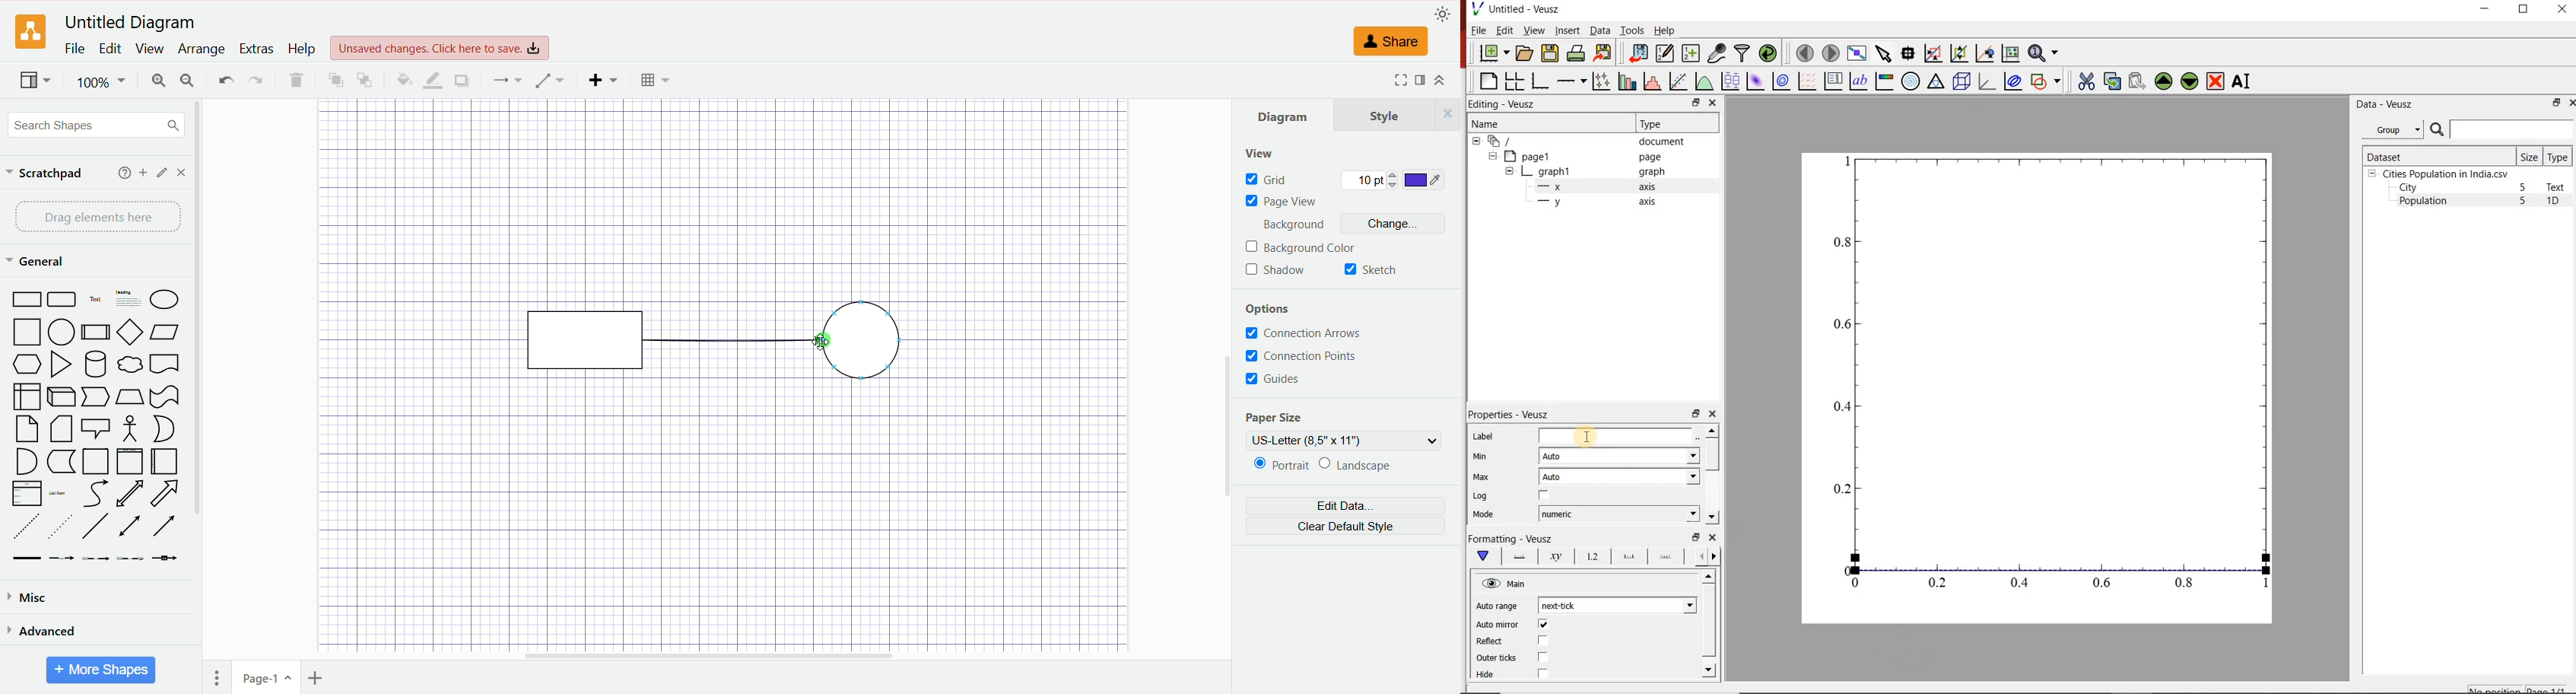 The width and height of the screenshot is (2576, 700). Describe the element at coordinates (1275, 417) in the screenshot. I see `paper size` at that location.